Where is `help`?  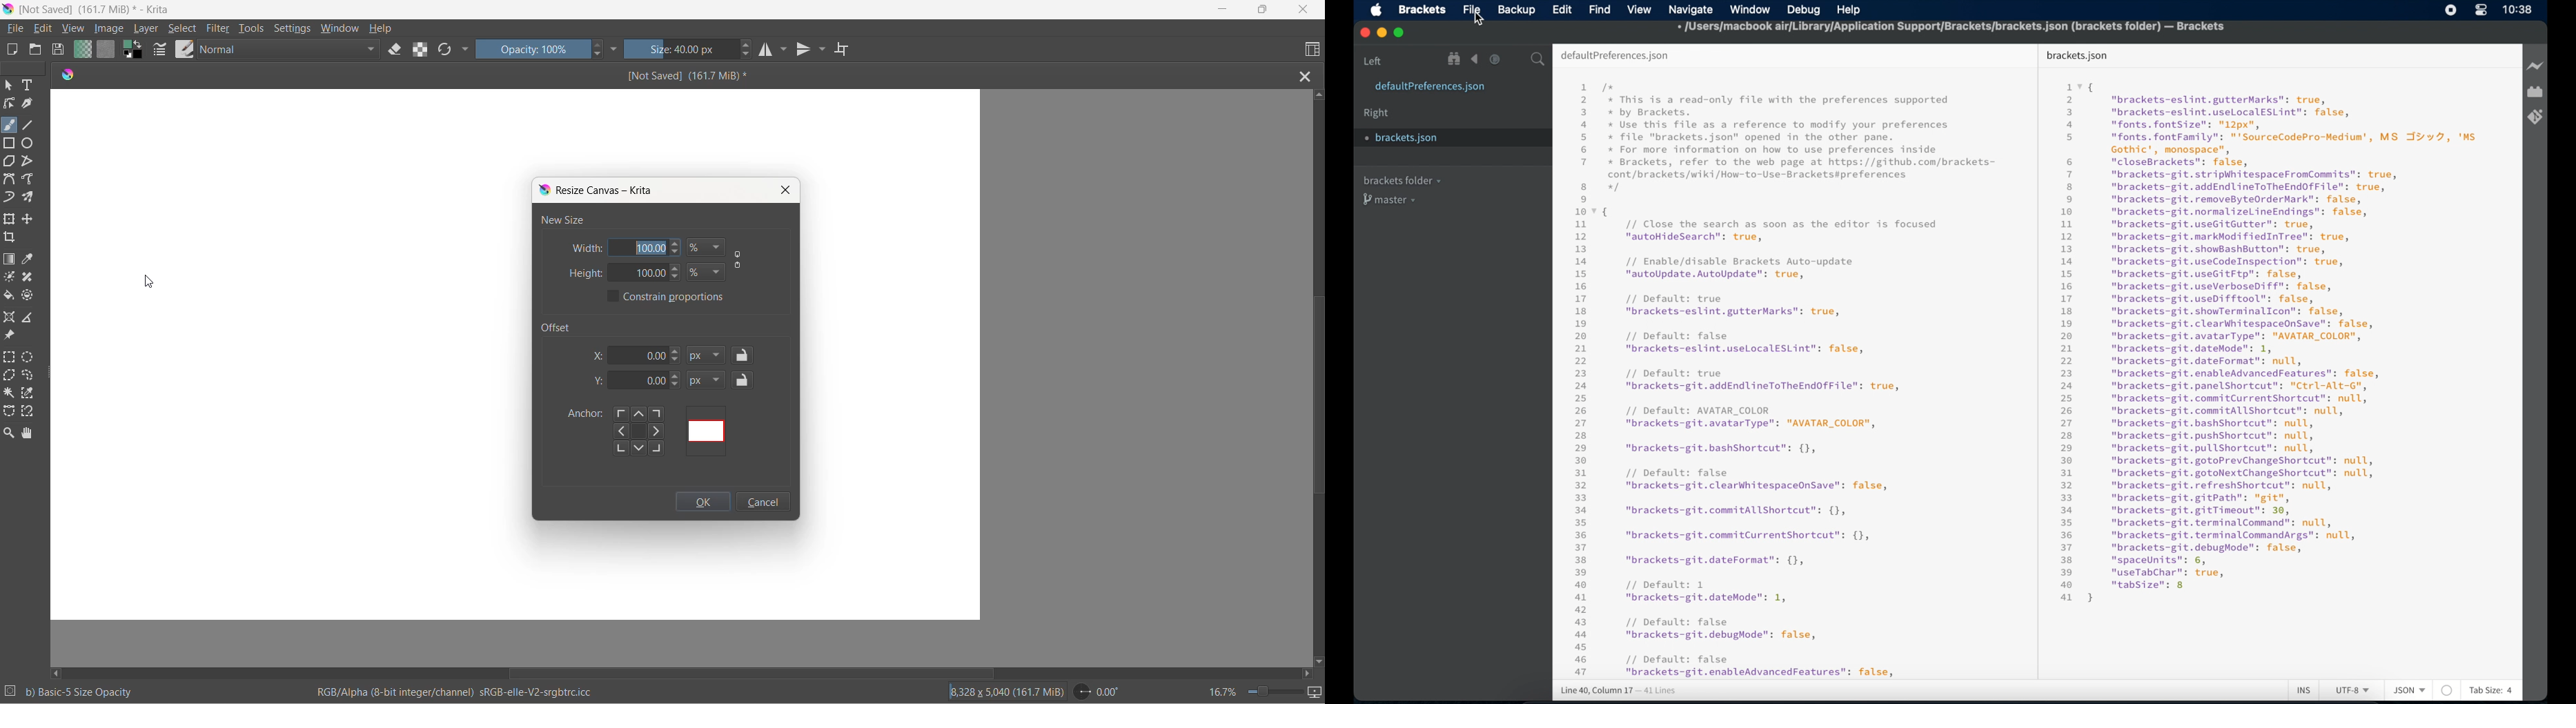
help is located at coordinates (1849, 11).